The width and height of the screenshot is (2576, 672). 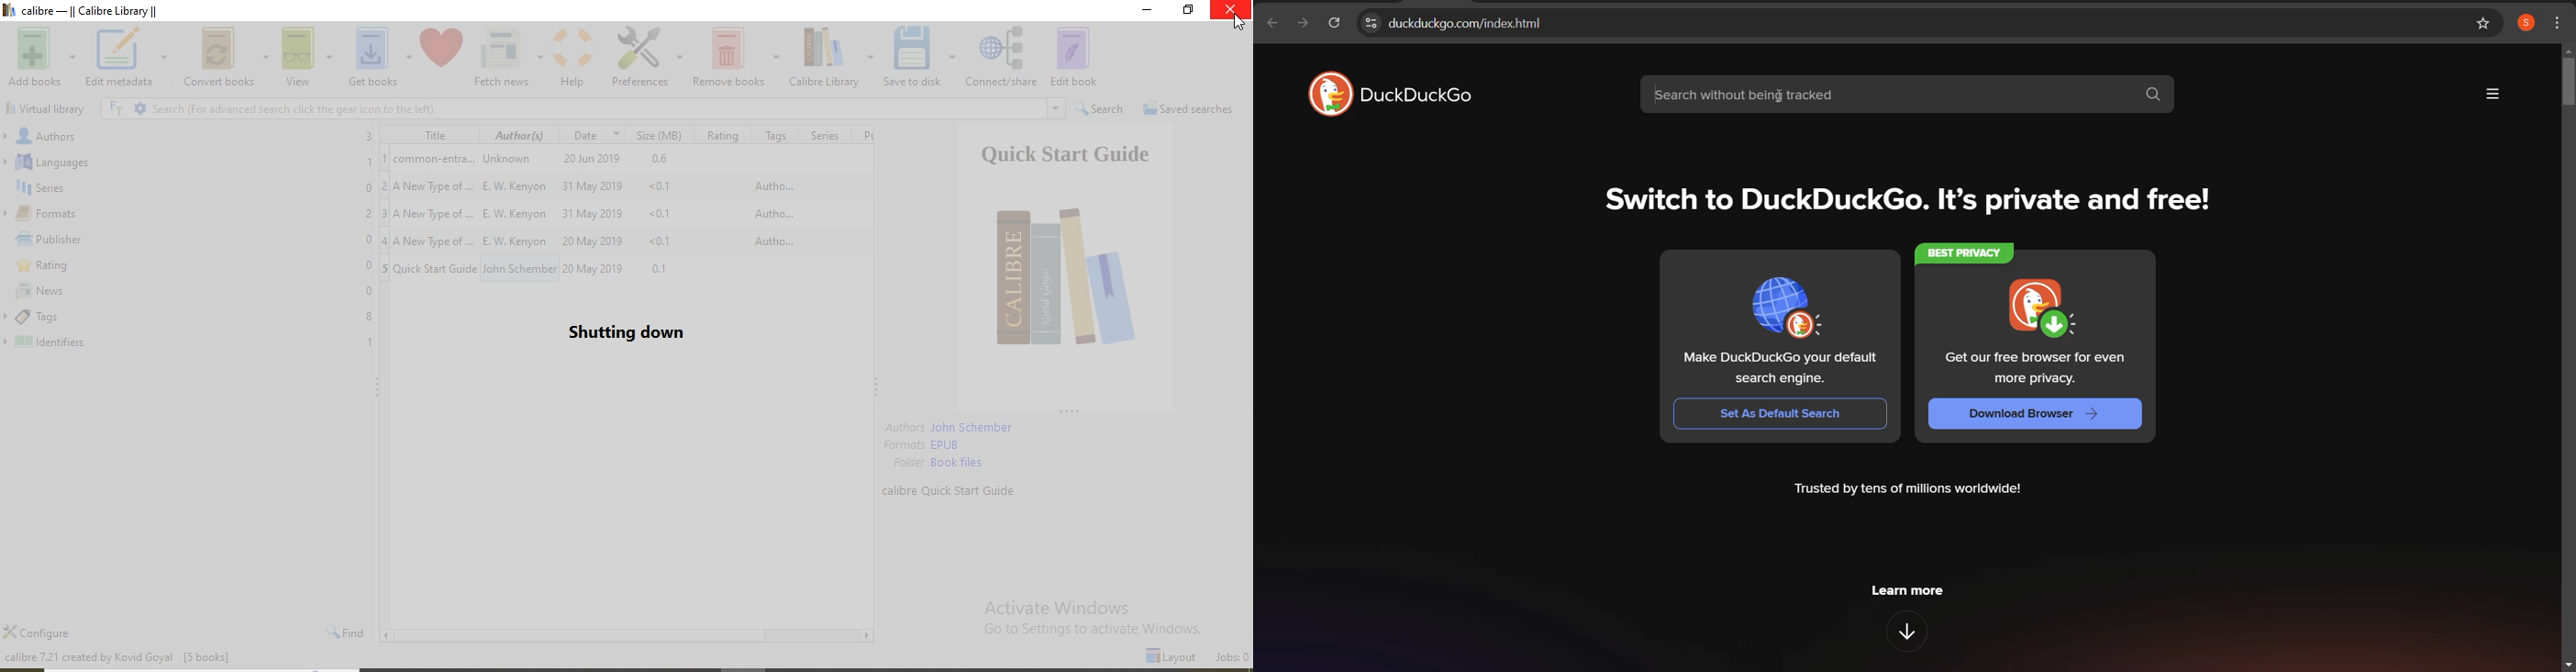 What do you see at coordinates (383, 238) in the screenshot?
I see `4` at bounding box center [383, 238].